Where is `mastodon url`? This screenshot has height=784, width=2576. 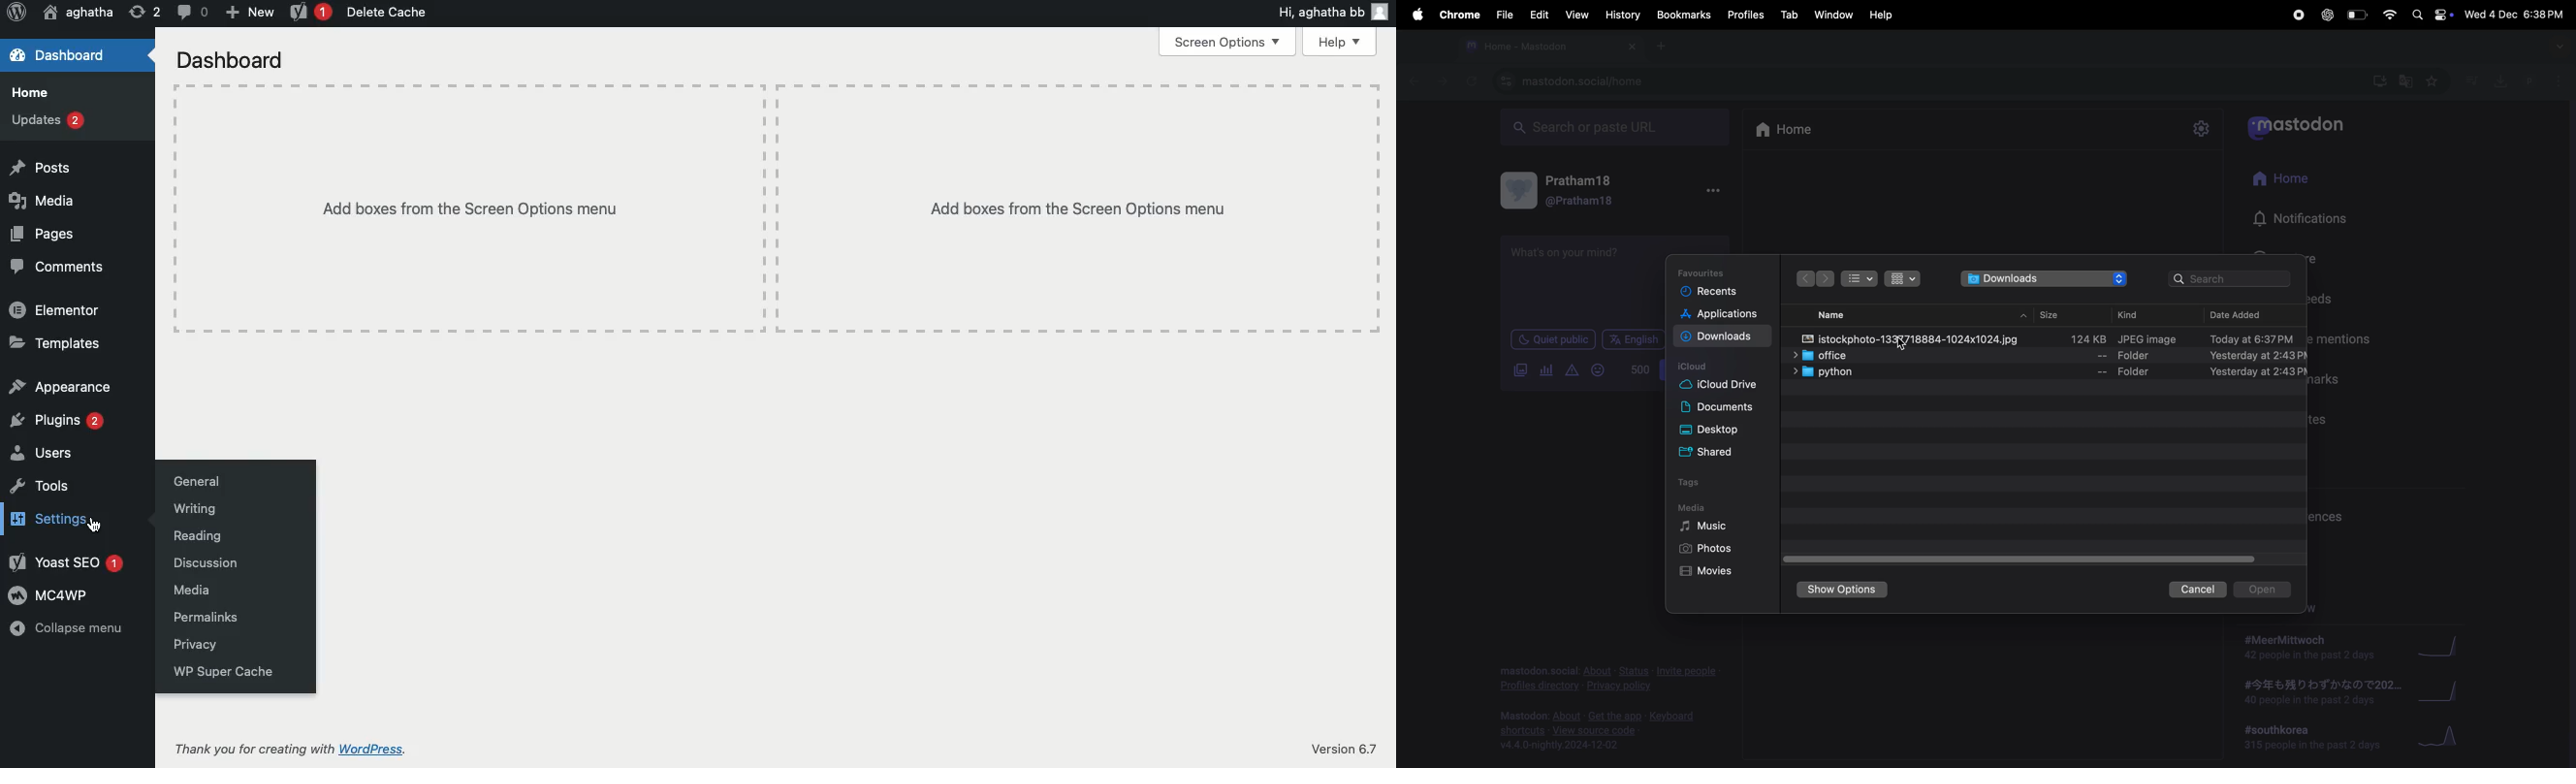 mastodon url is located at coordinates (1570, 81).